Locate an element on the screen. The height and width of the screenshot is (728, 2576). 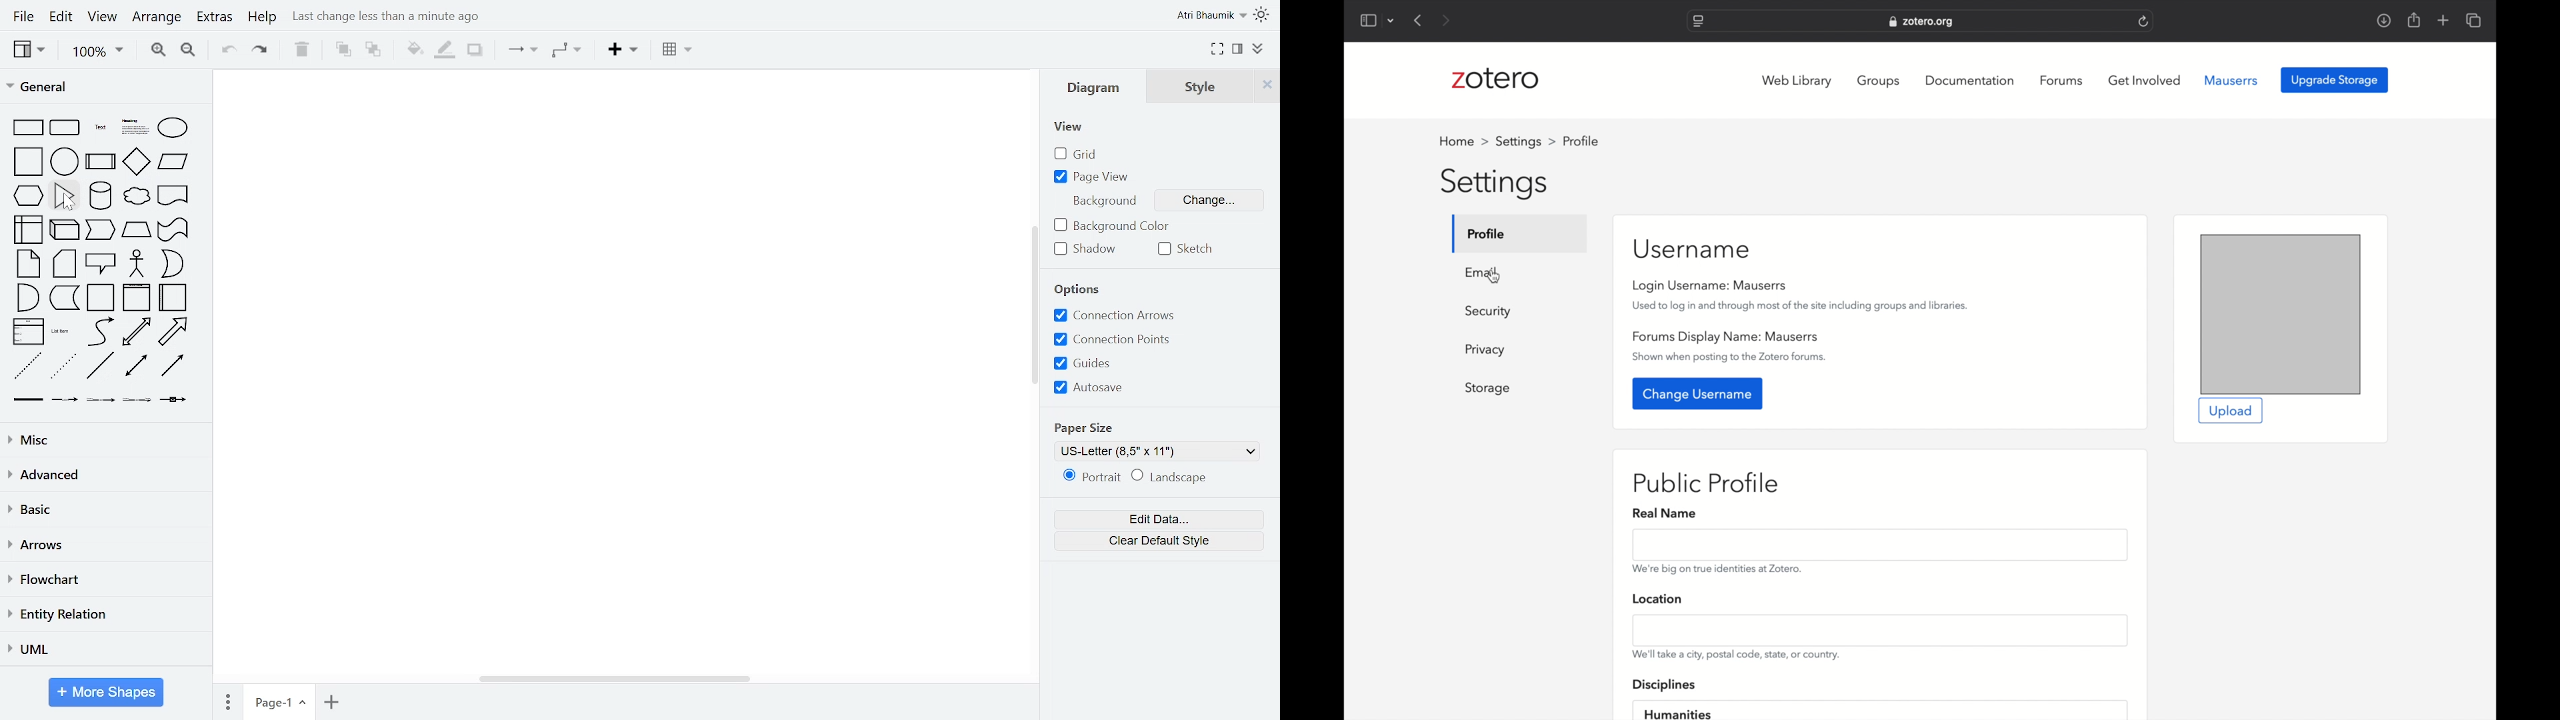
background is located at coordinates (1105, 201).